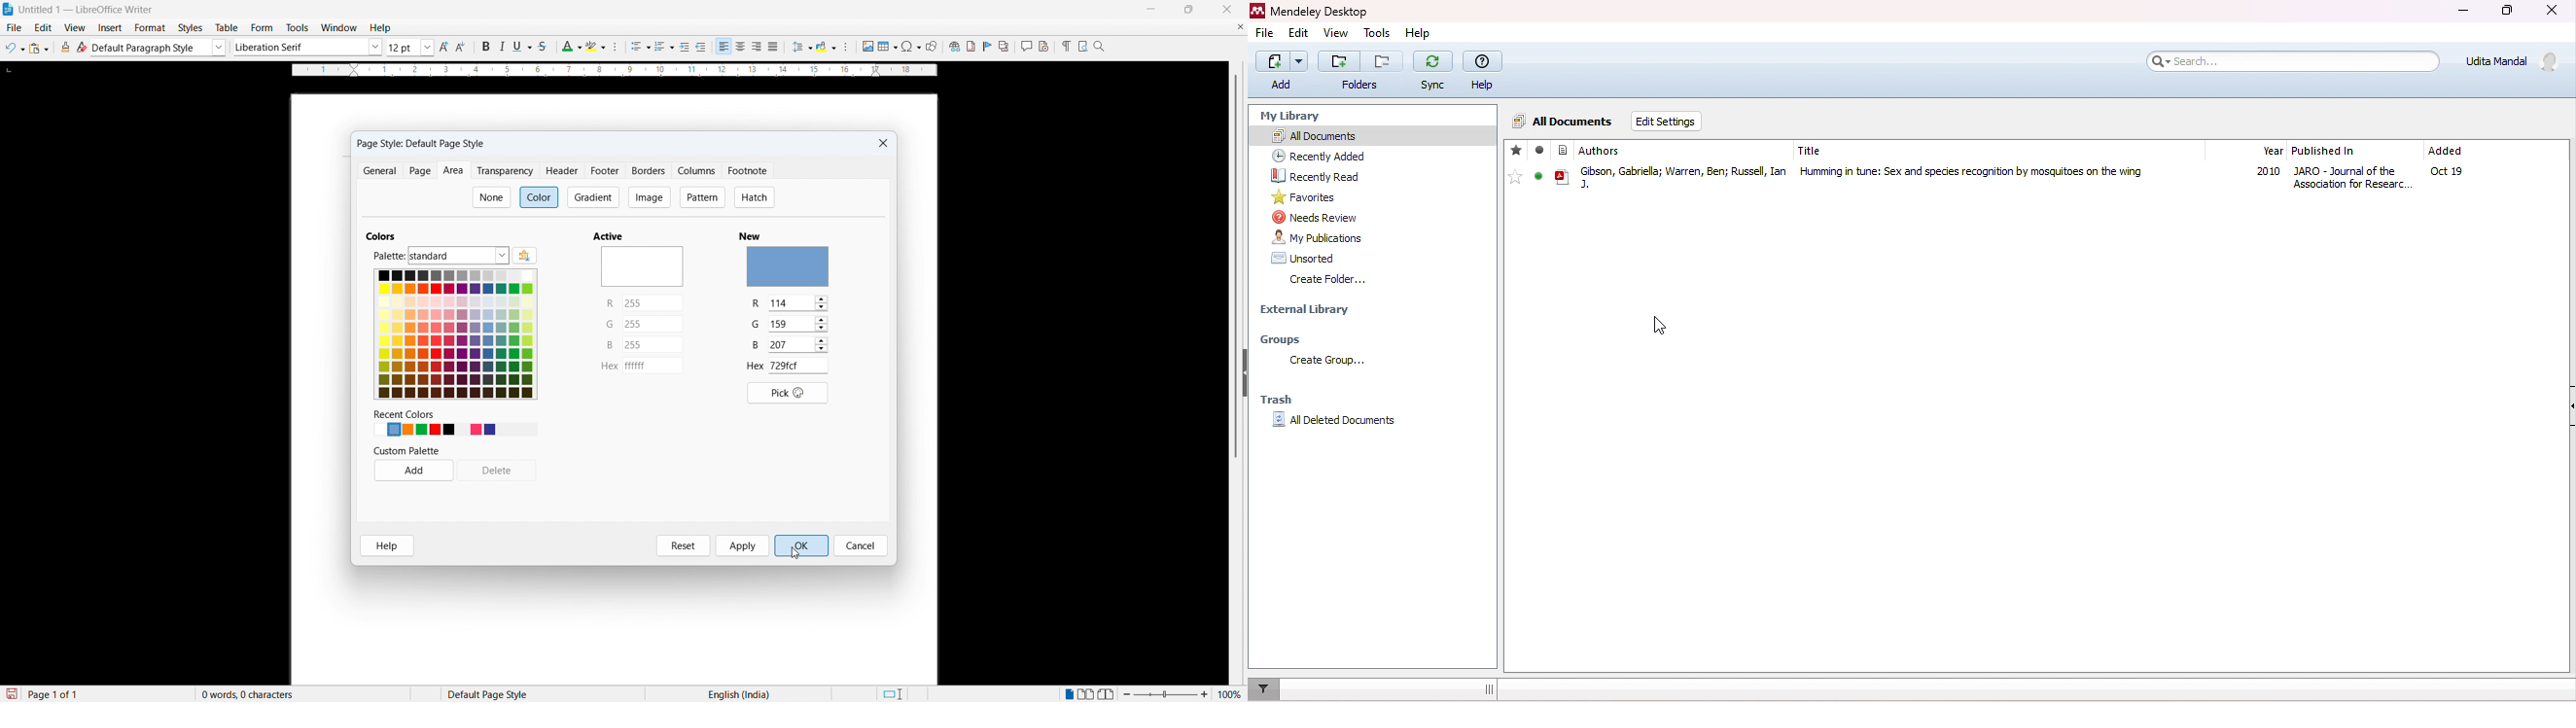 The image size is (2576, 728). I want to click on filter, so click(1263, 688).